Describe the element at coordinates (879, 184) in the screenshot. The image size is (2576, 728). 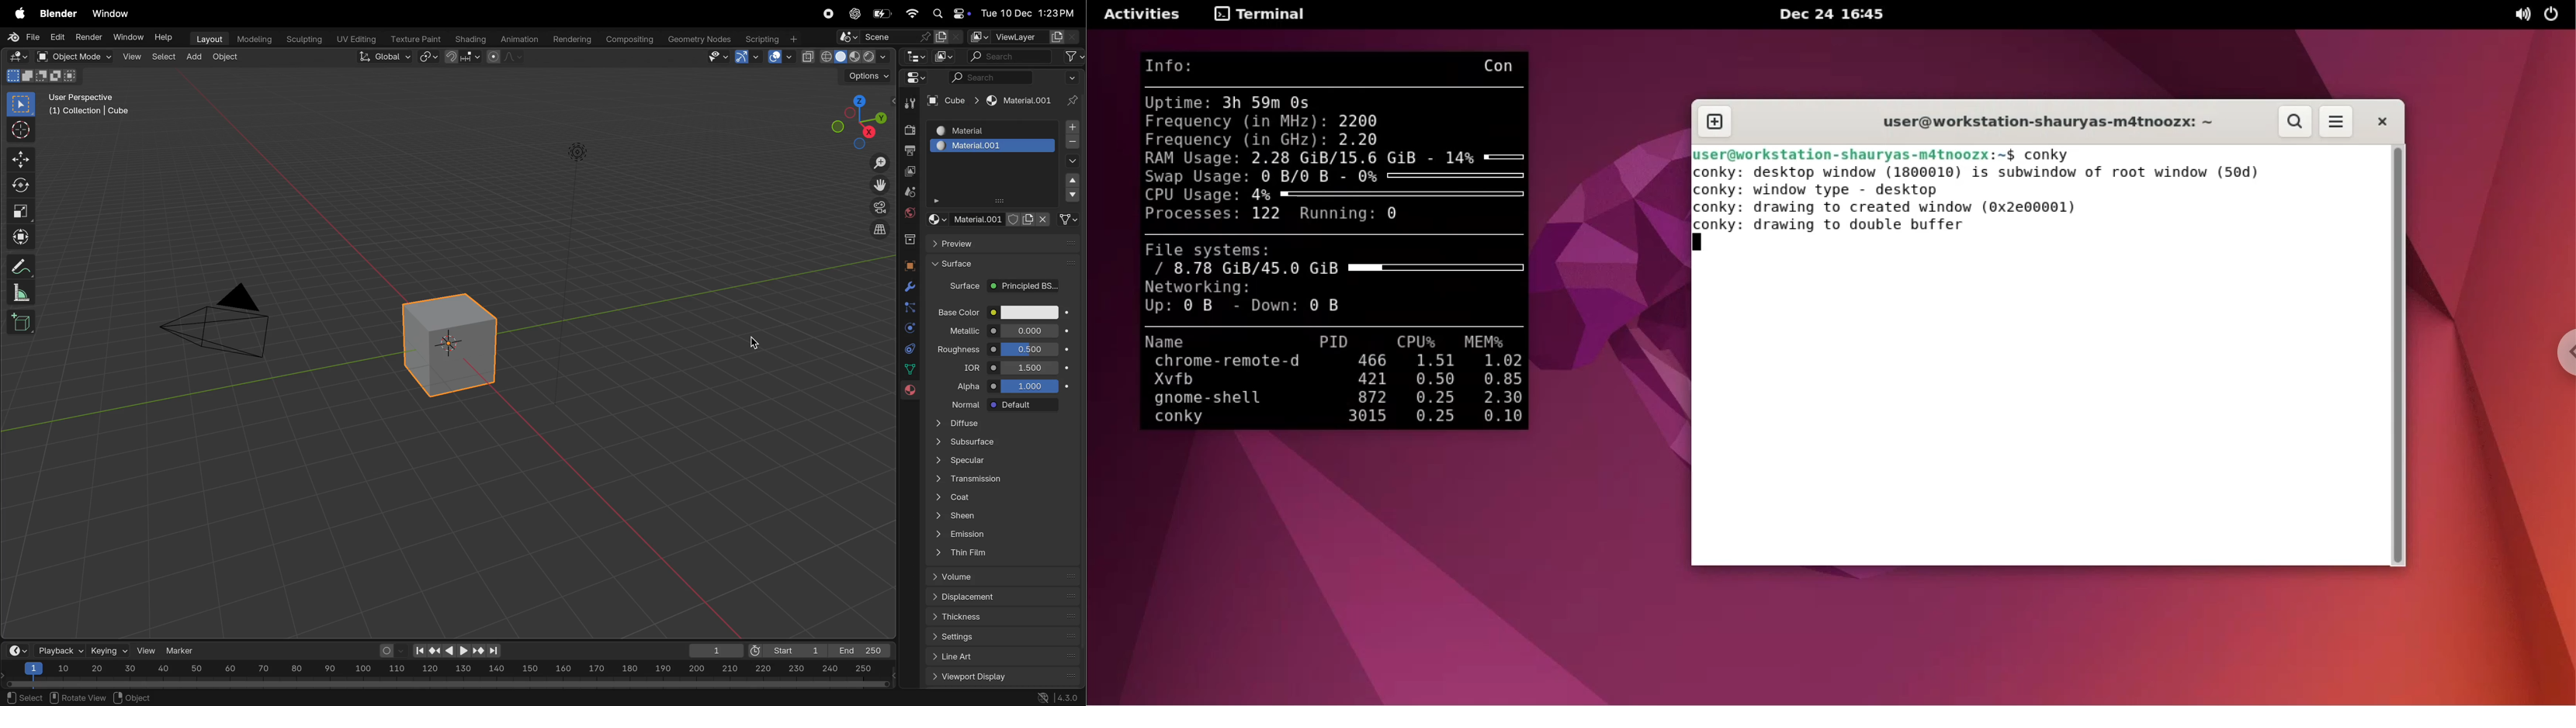
I see `move the view` at that location.